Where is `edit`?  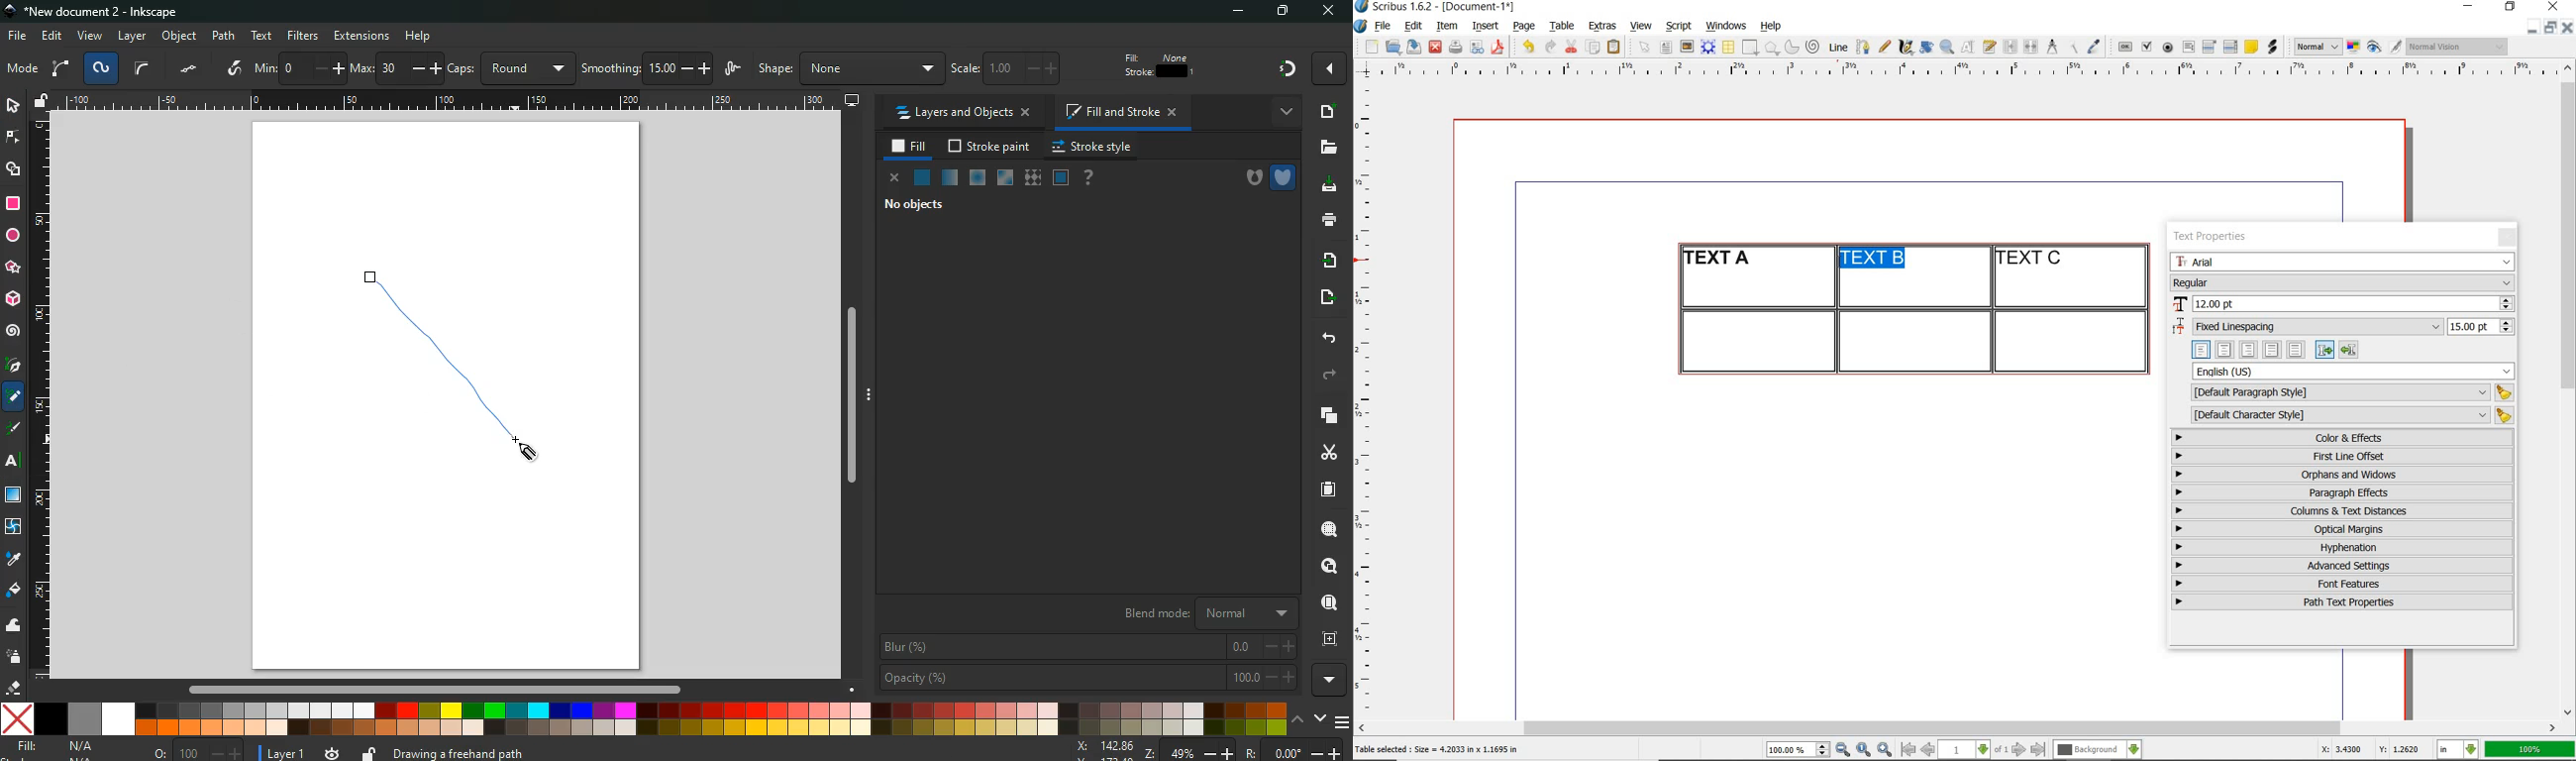 edit is located at coordinates (53, 35).